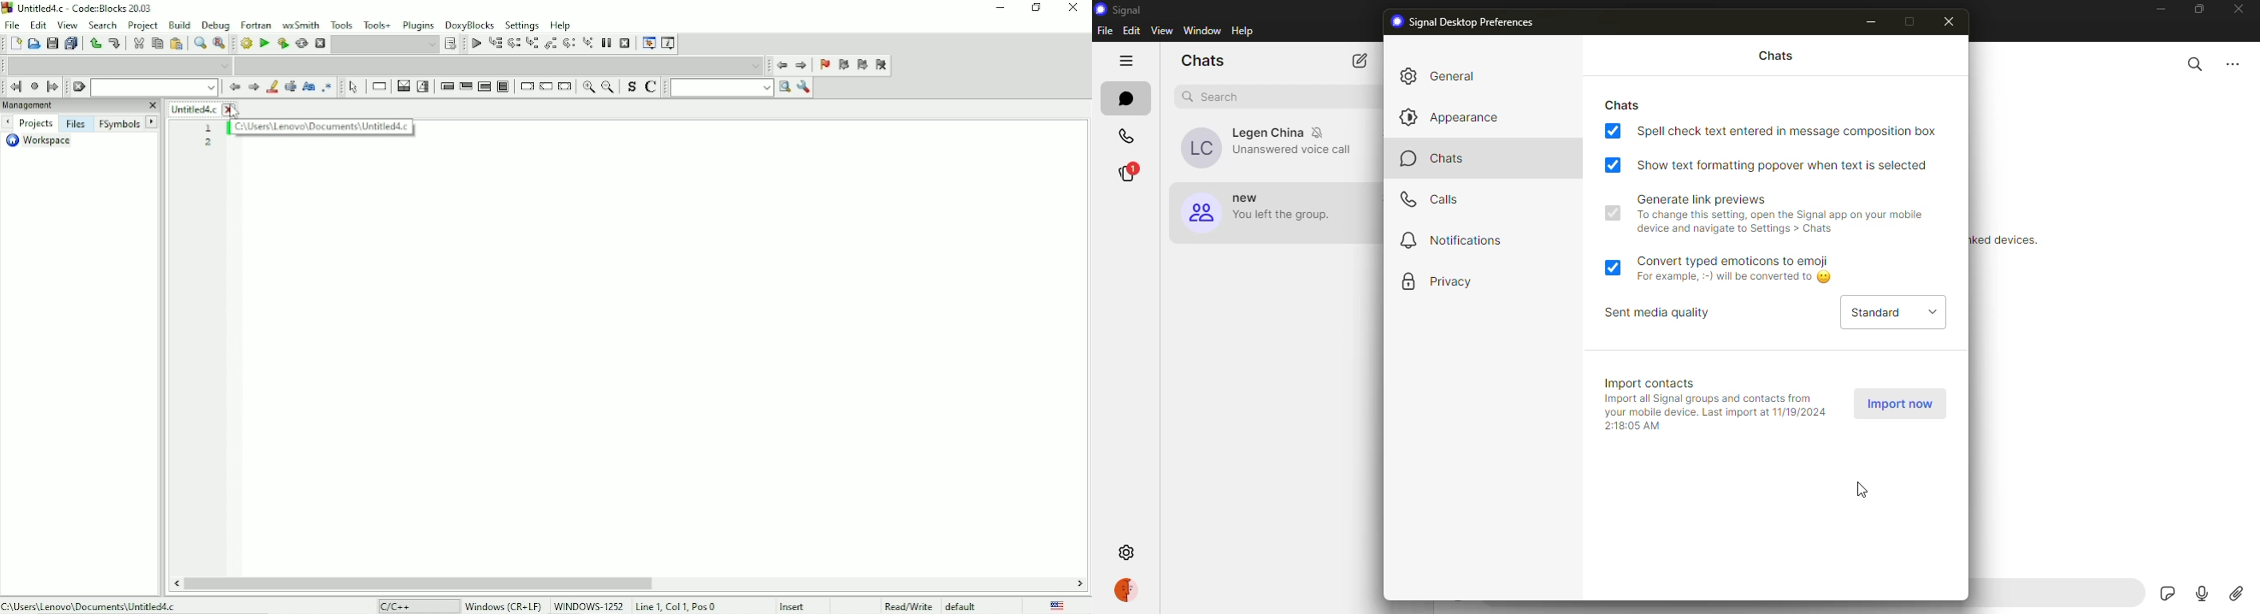 Image resolution: width=2268 pixels, height=616 pixels. What do you see at coordinates (391, 605) in the screenshot?
I see `C/C++` at bounding box center [391, 605].